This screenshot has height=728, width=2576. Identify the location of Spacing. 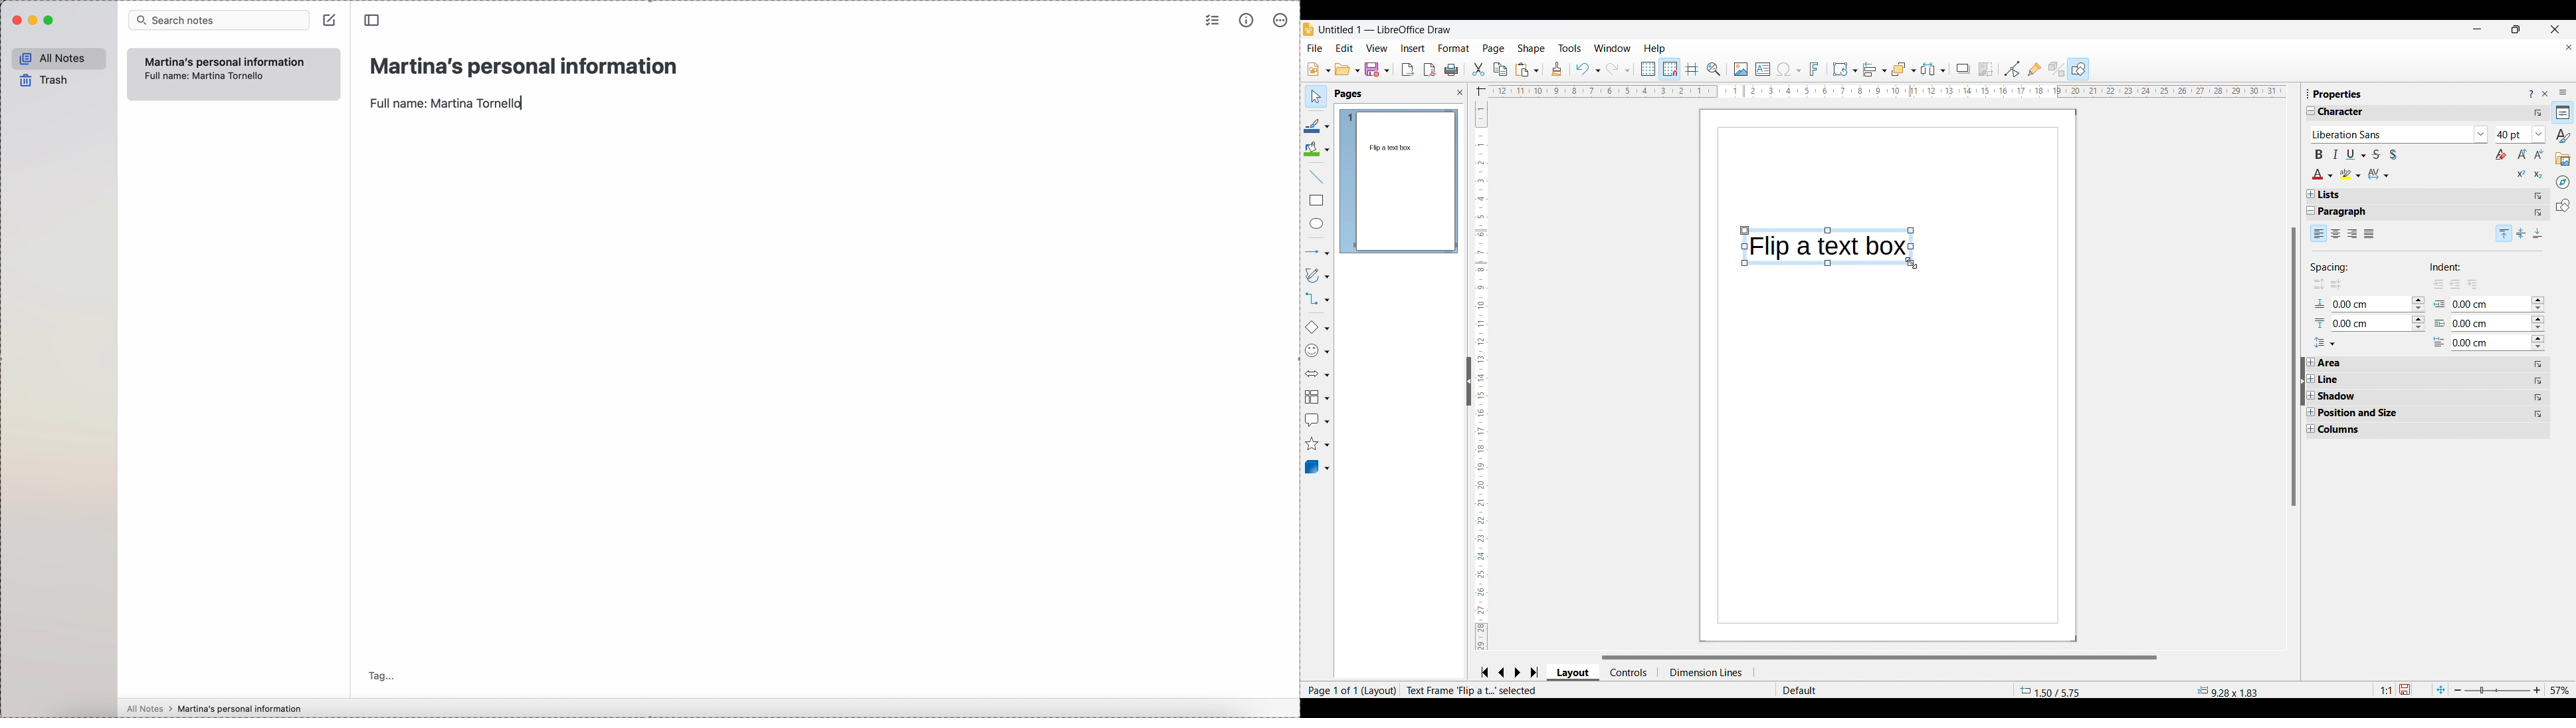
(2343, 266).